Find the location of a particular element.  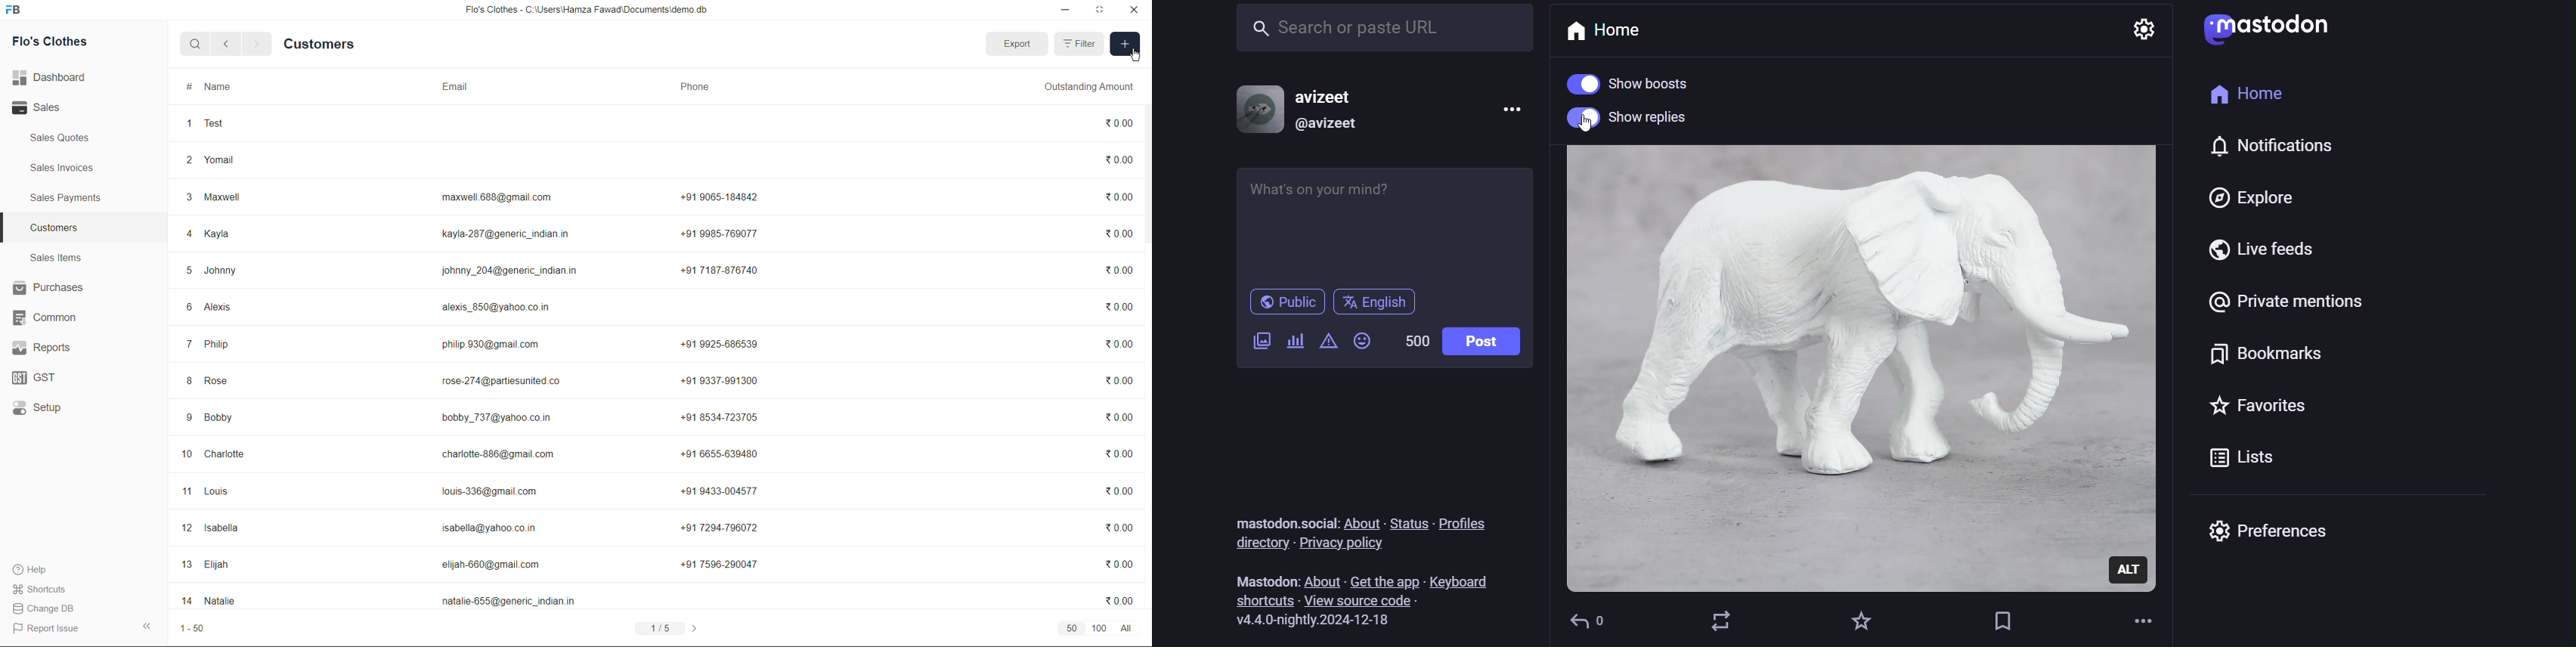

ALT is located at coordinates (2129, 569).